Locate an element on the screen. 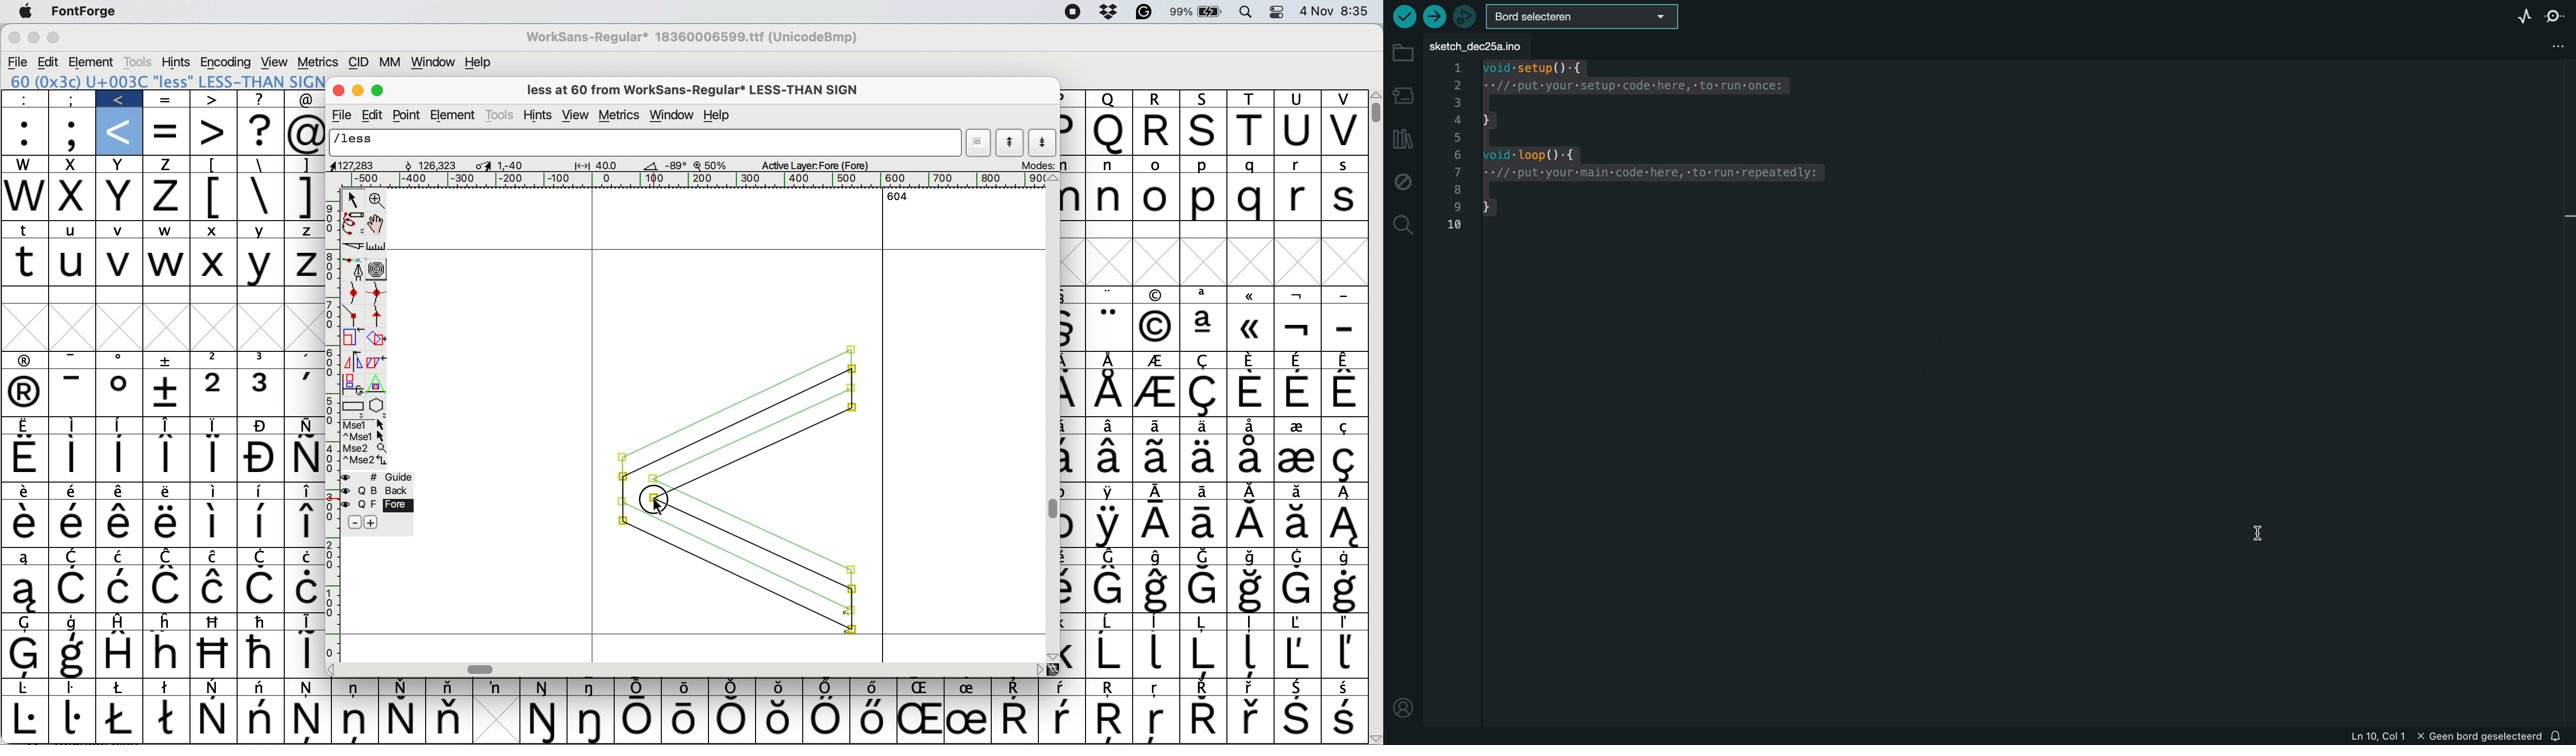  t is located at coordinates (1252, 99).